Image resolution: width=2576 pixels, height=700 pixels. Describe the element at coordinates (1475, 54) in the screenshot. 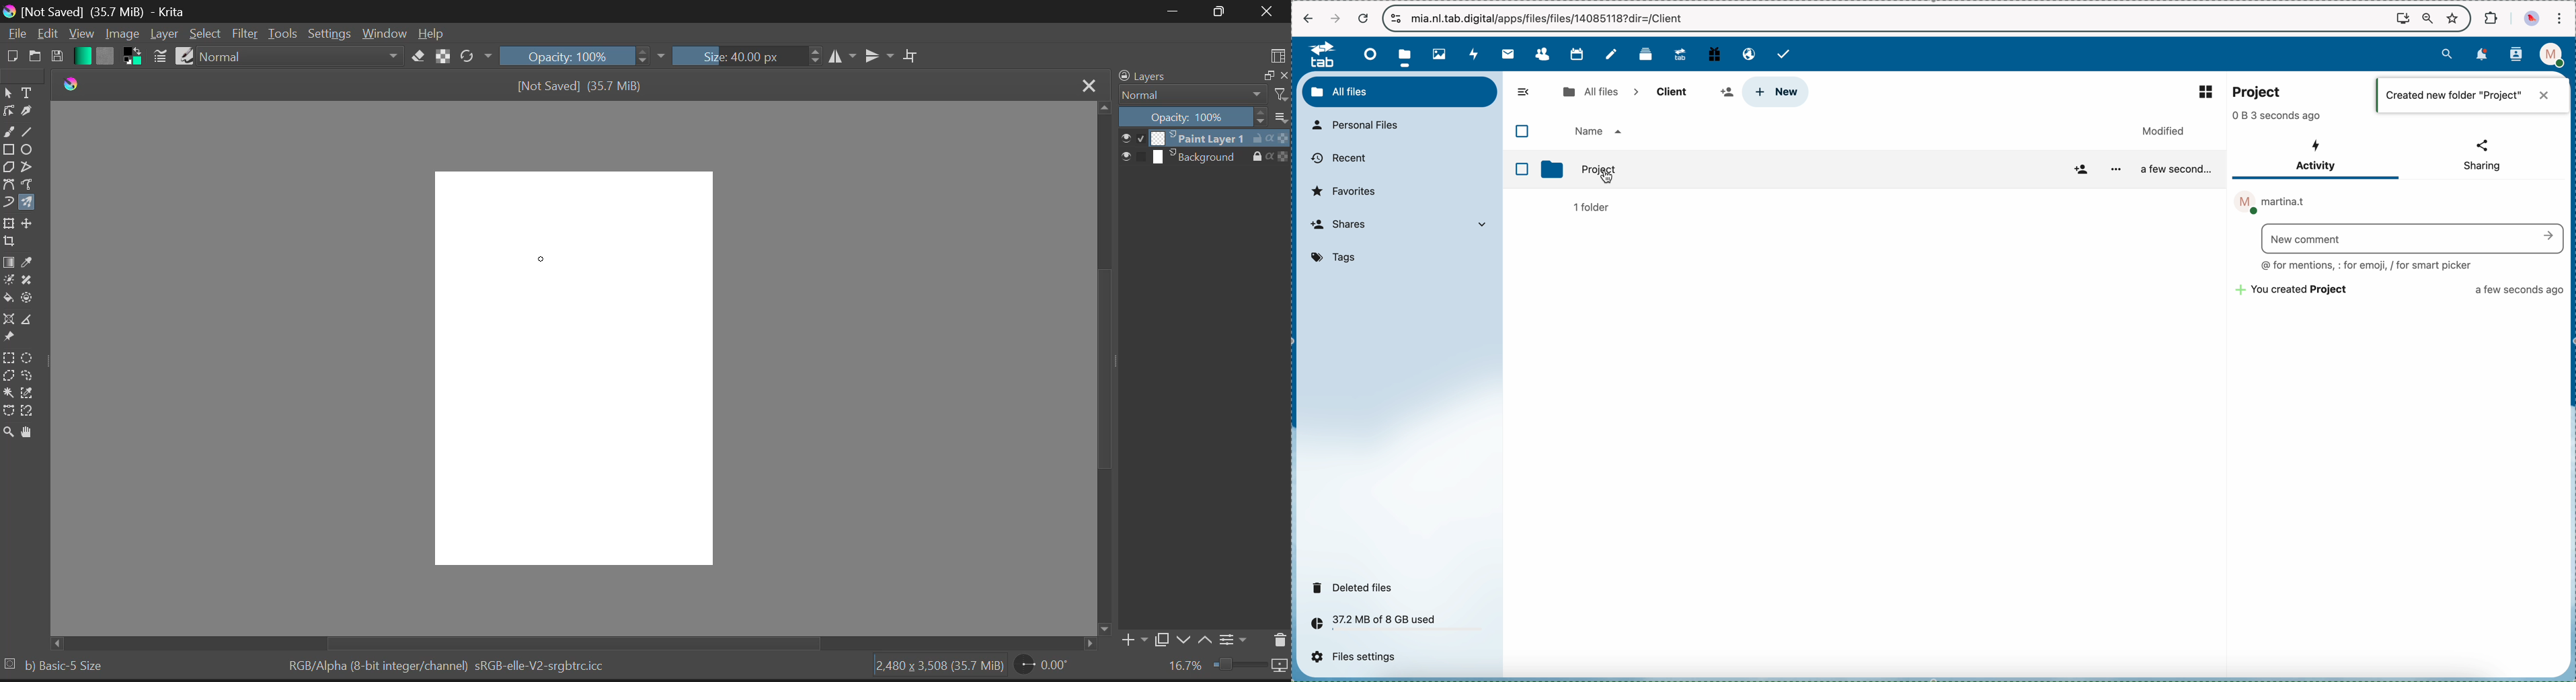

I see `activity` at that location.